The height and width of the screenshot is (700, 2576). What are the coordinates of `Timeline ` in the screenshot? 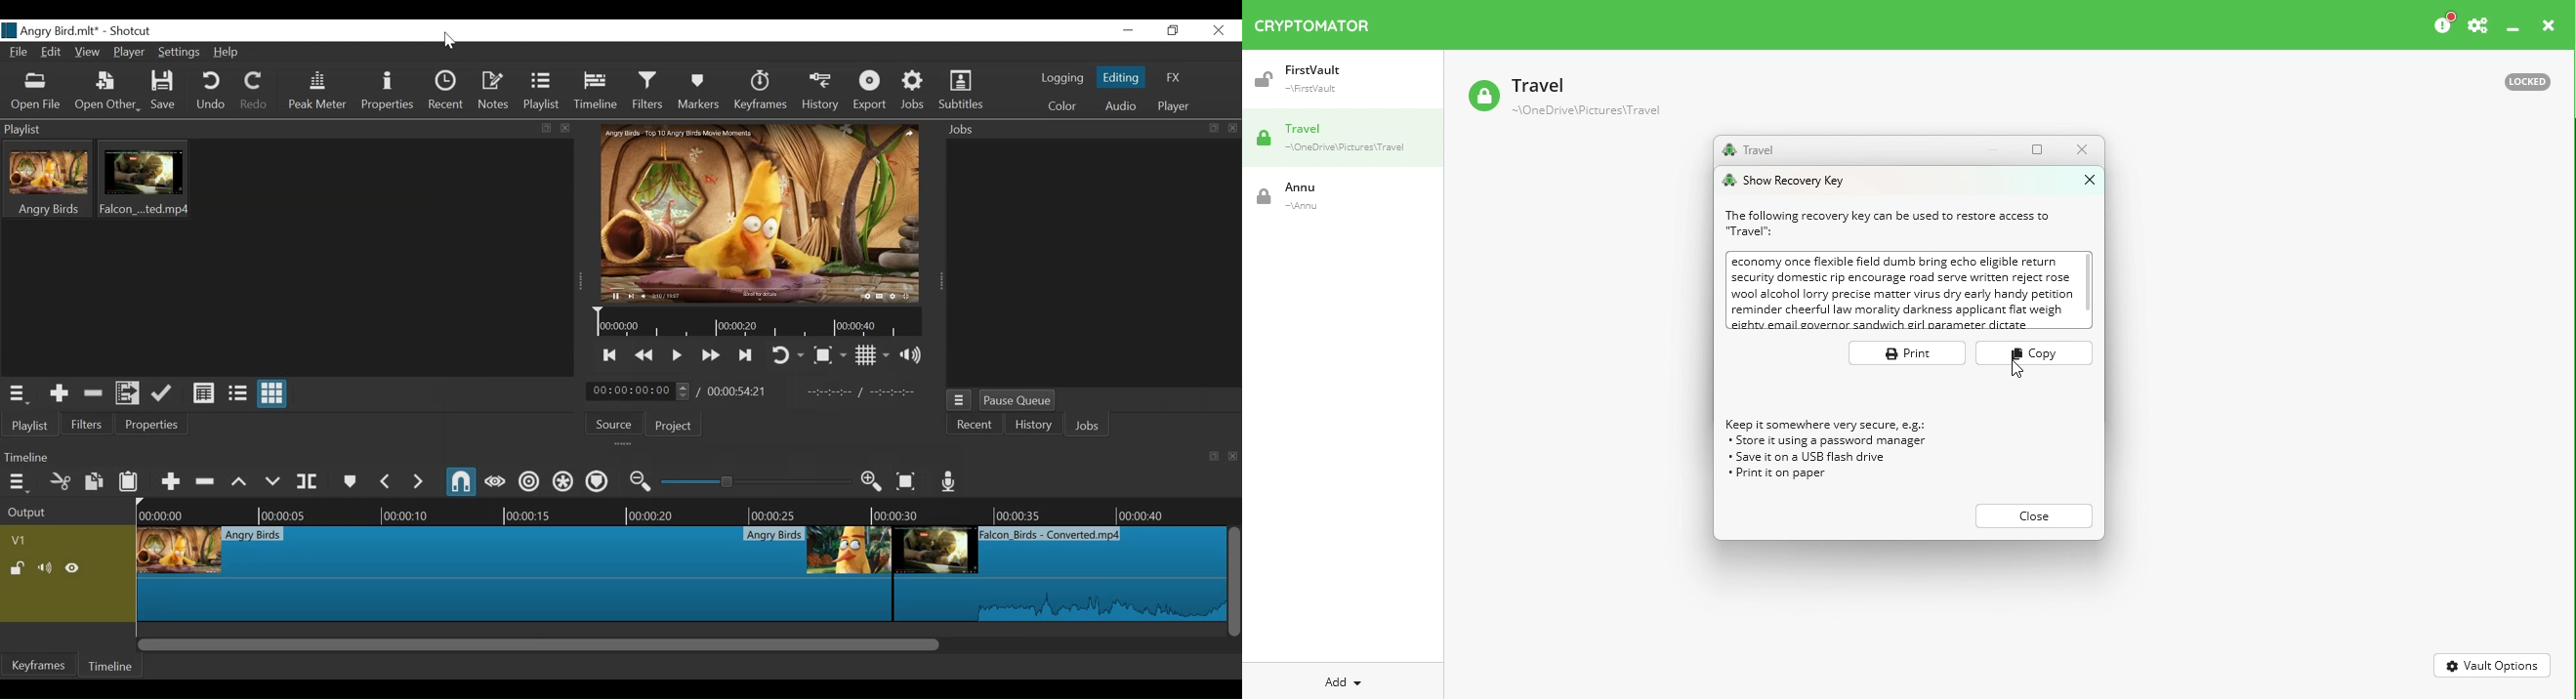 It's located at (758, 322).